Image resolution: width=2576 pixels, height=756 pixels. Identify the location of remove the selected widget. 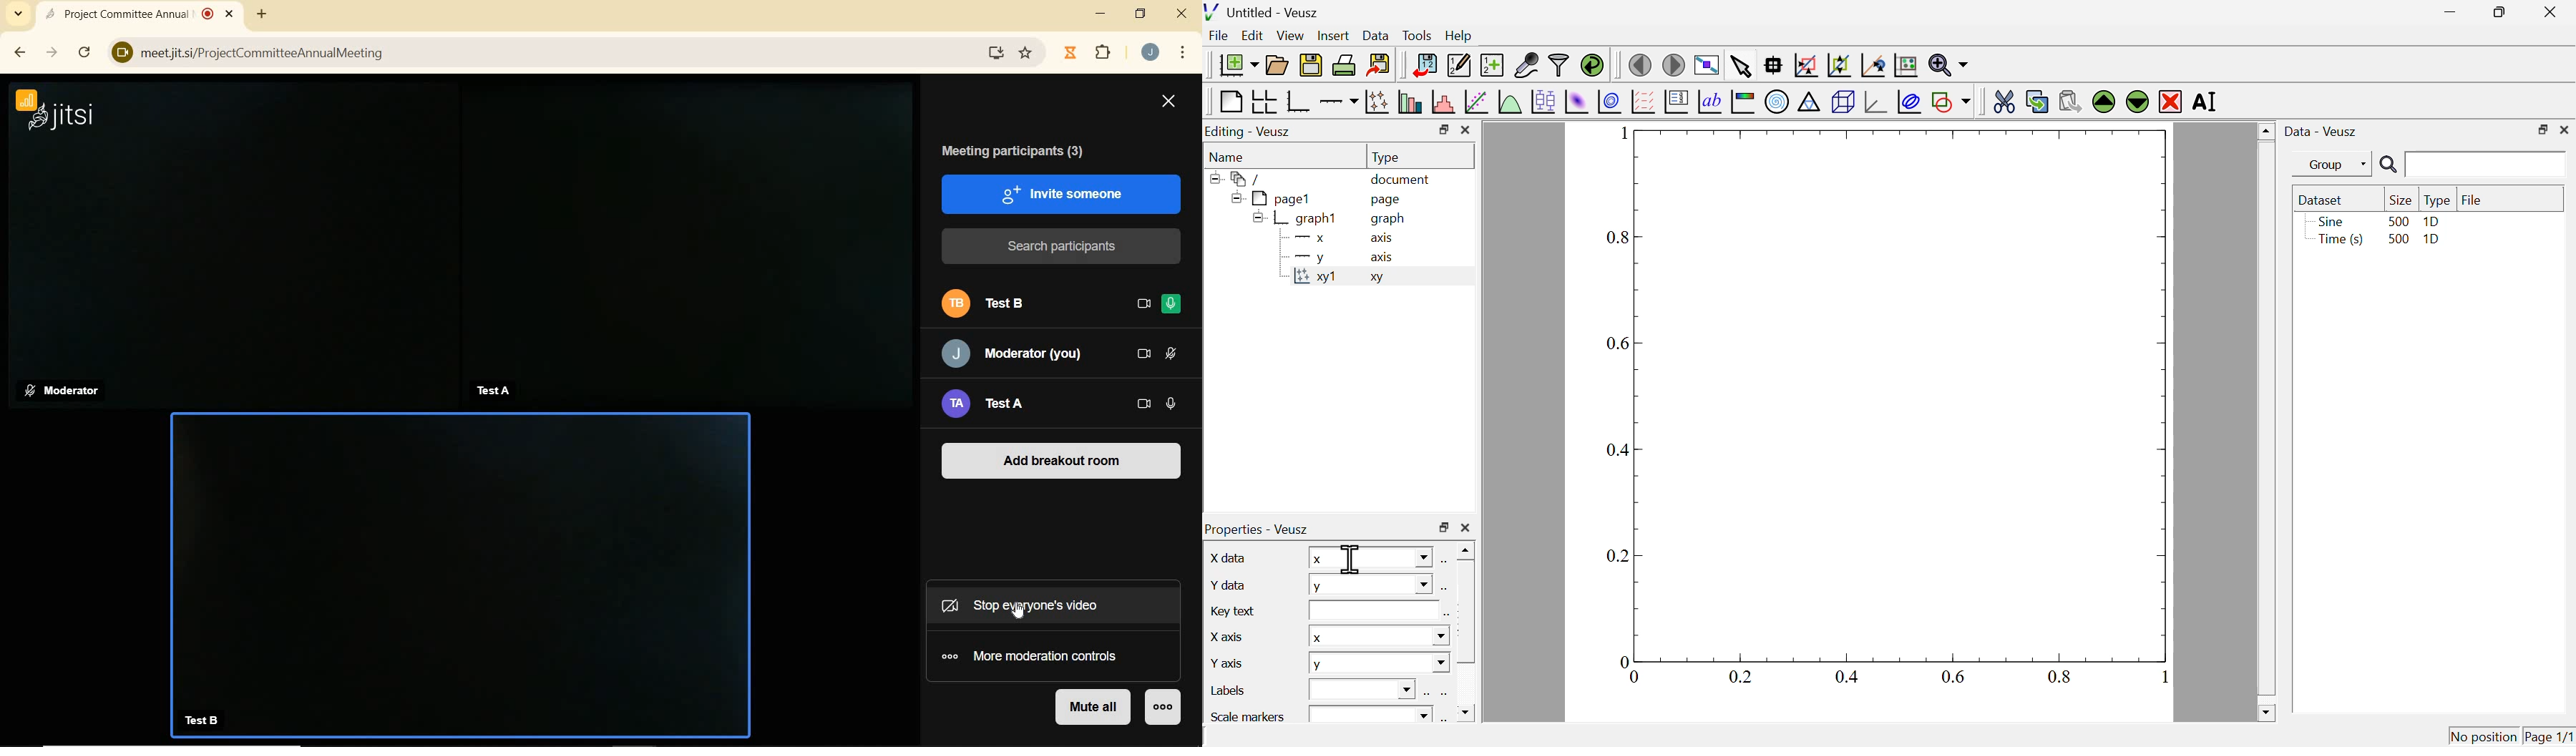
(2170, 101).